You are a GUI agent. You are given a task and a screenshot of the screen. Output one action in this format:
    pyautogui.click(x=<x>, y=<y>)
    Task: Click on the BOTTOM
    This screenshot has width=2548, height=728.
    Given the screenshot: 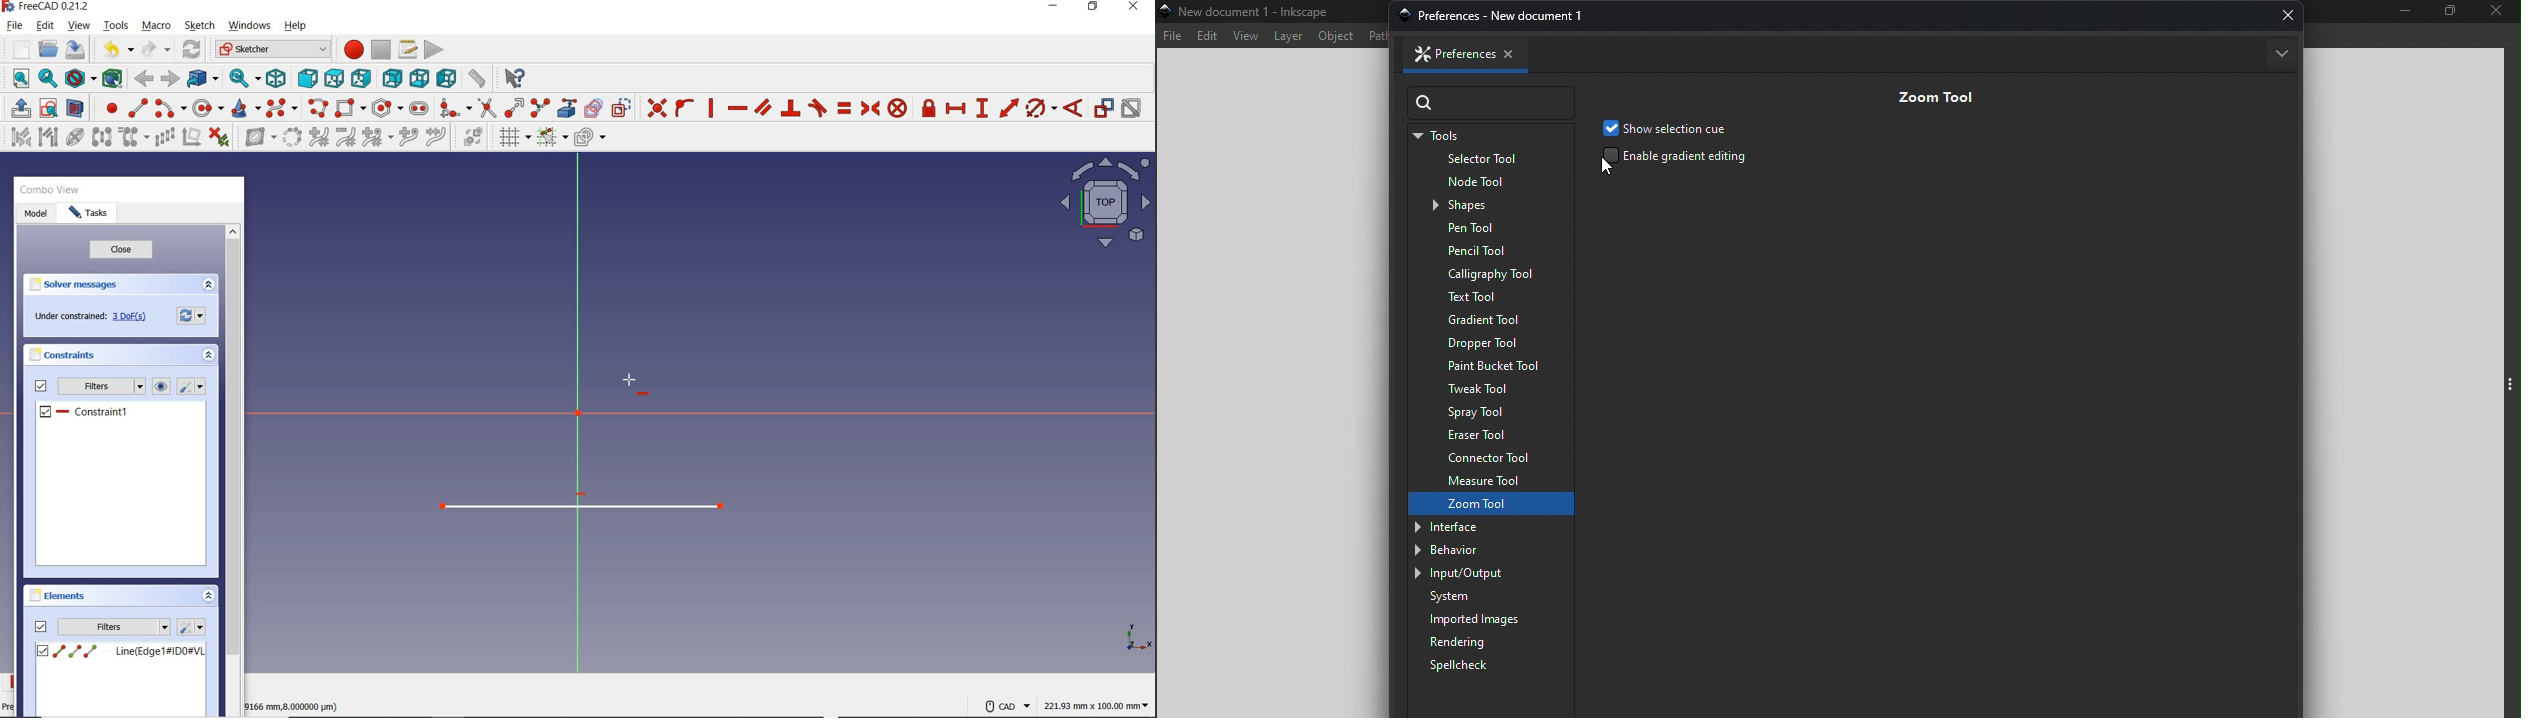 What is the action you would take?
    pyautogui.click(x=420, y=78)
    